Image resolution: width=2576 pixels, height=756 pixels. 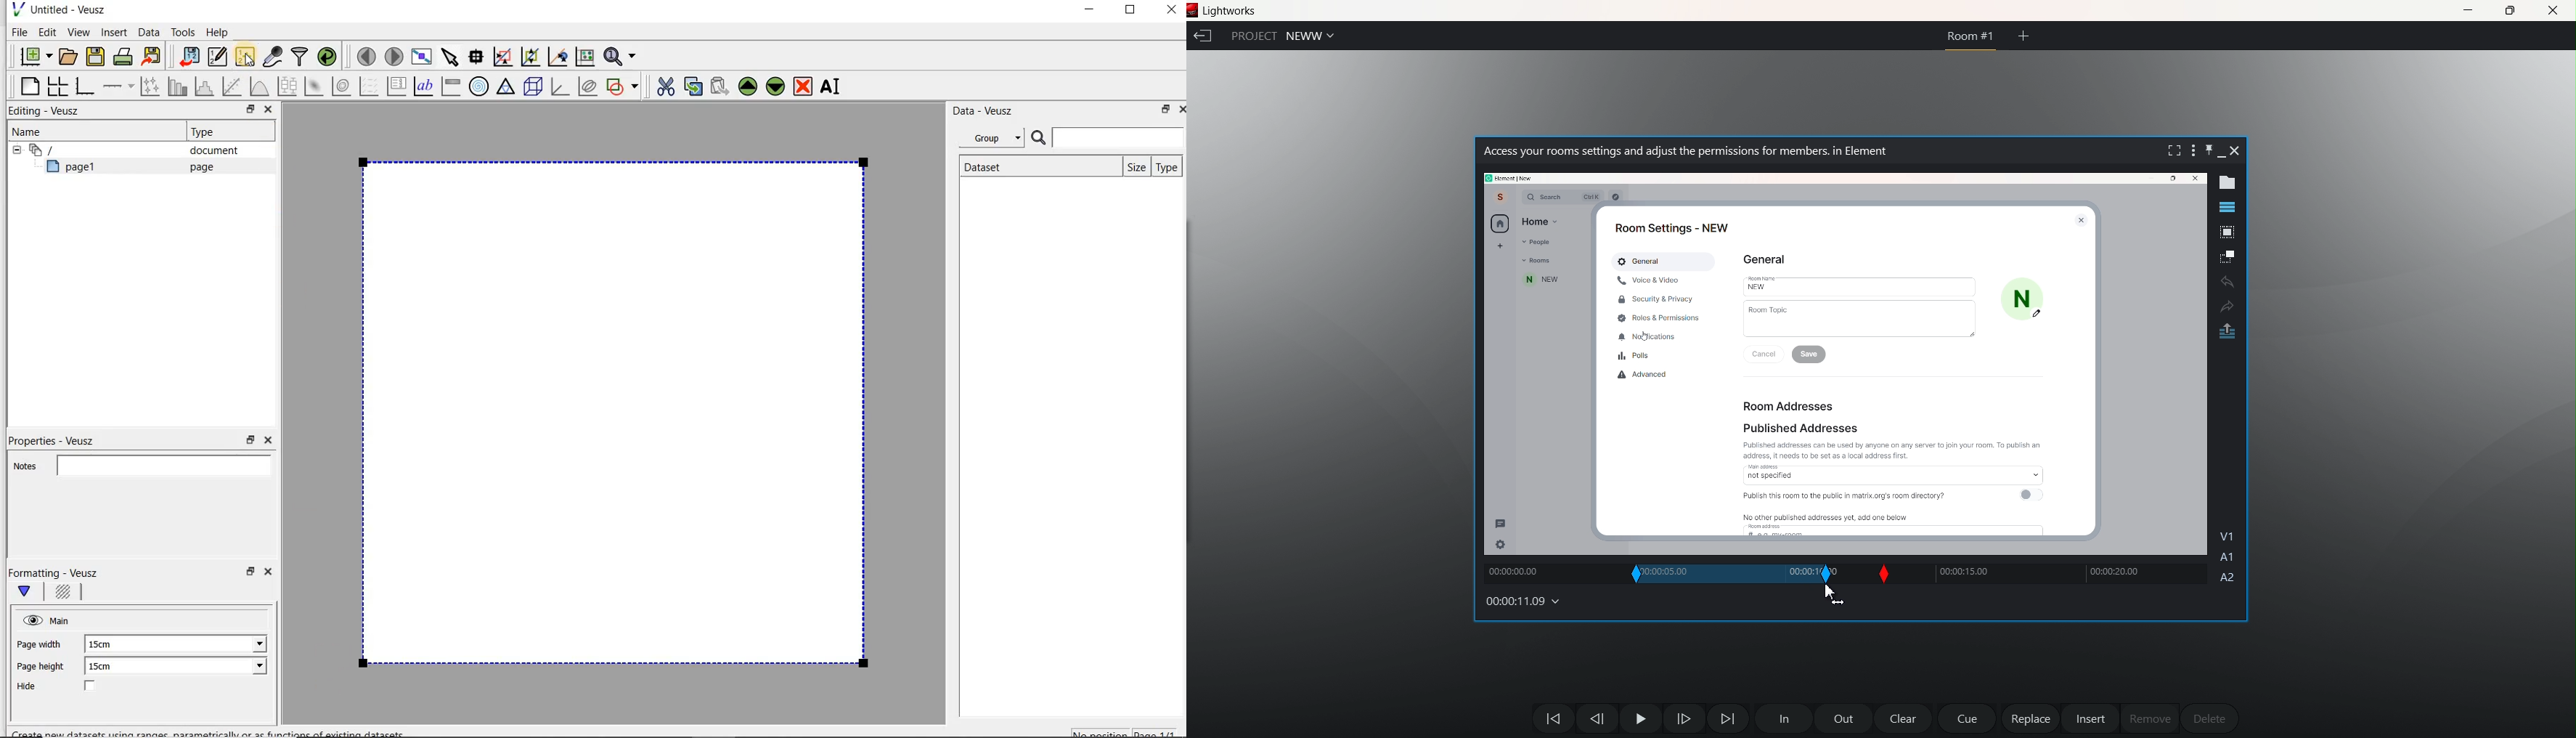 I want to click on 15cm, so click(x=109, y=667).